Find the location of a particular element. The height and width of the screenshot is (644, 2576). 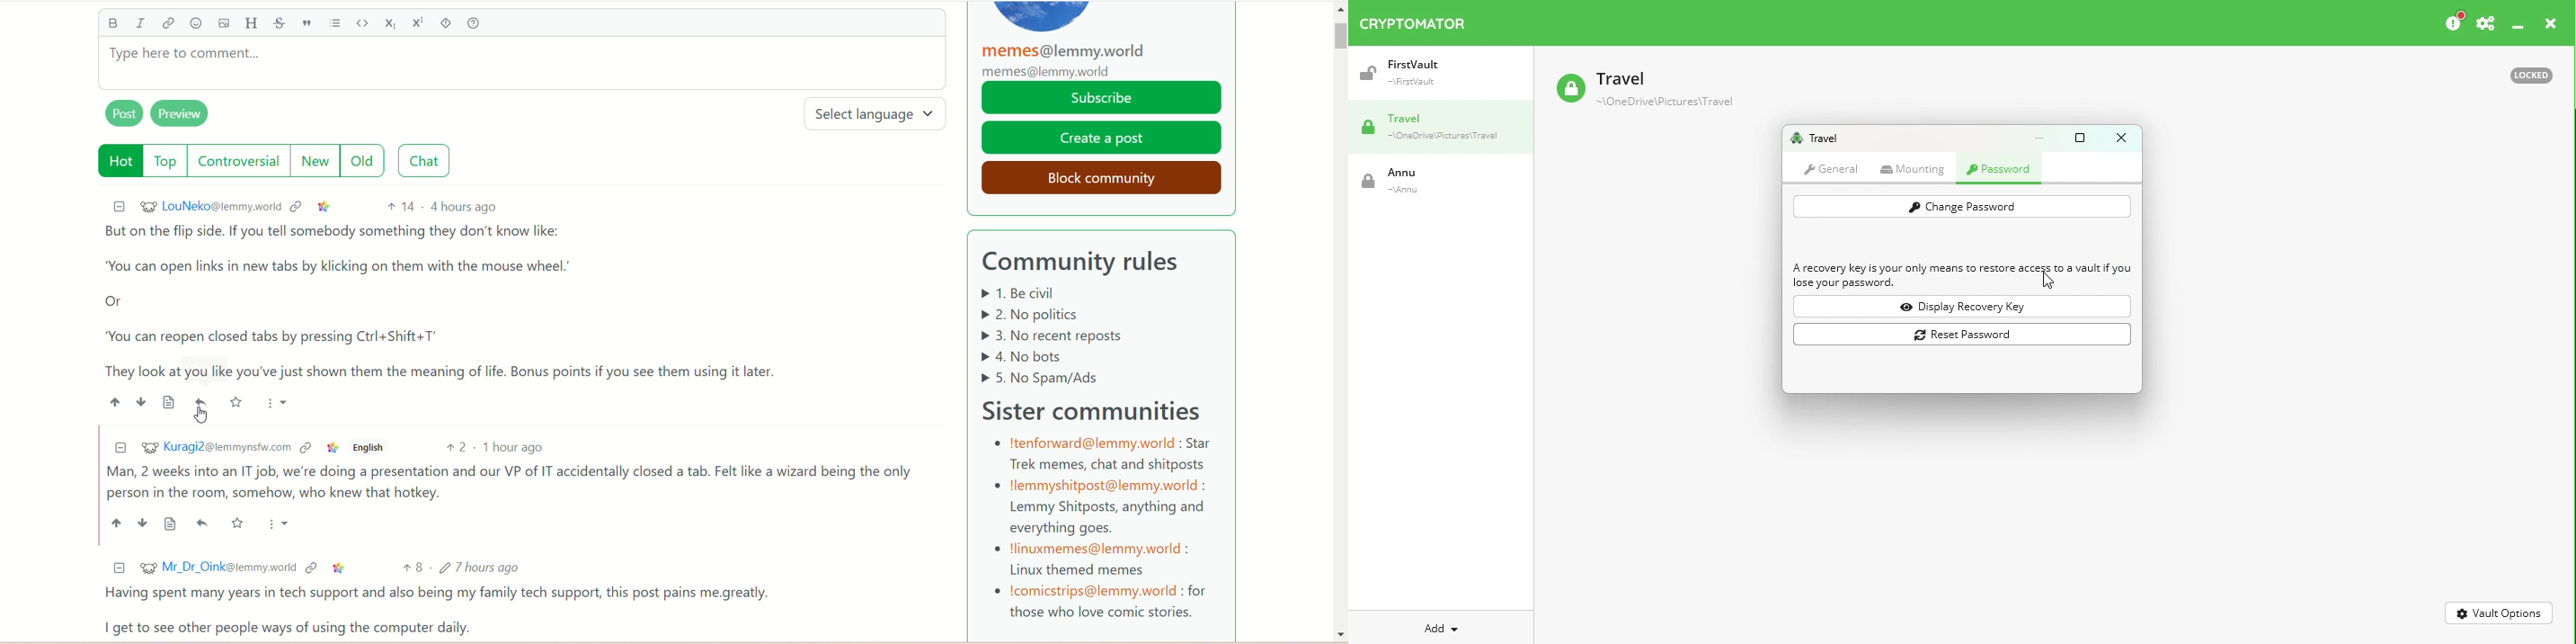

source is located at coordinates (166, 402).